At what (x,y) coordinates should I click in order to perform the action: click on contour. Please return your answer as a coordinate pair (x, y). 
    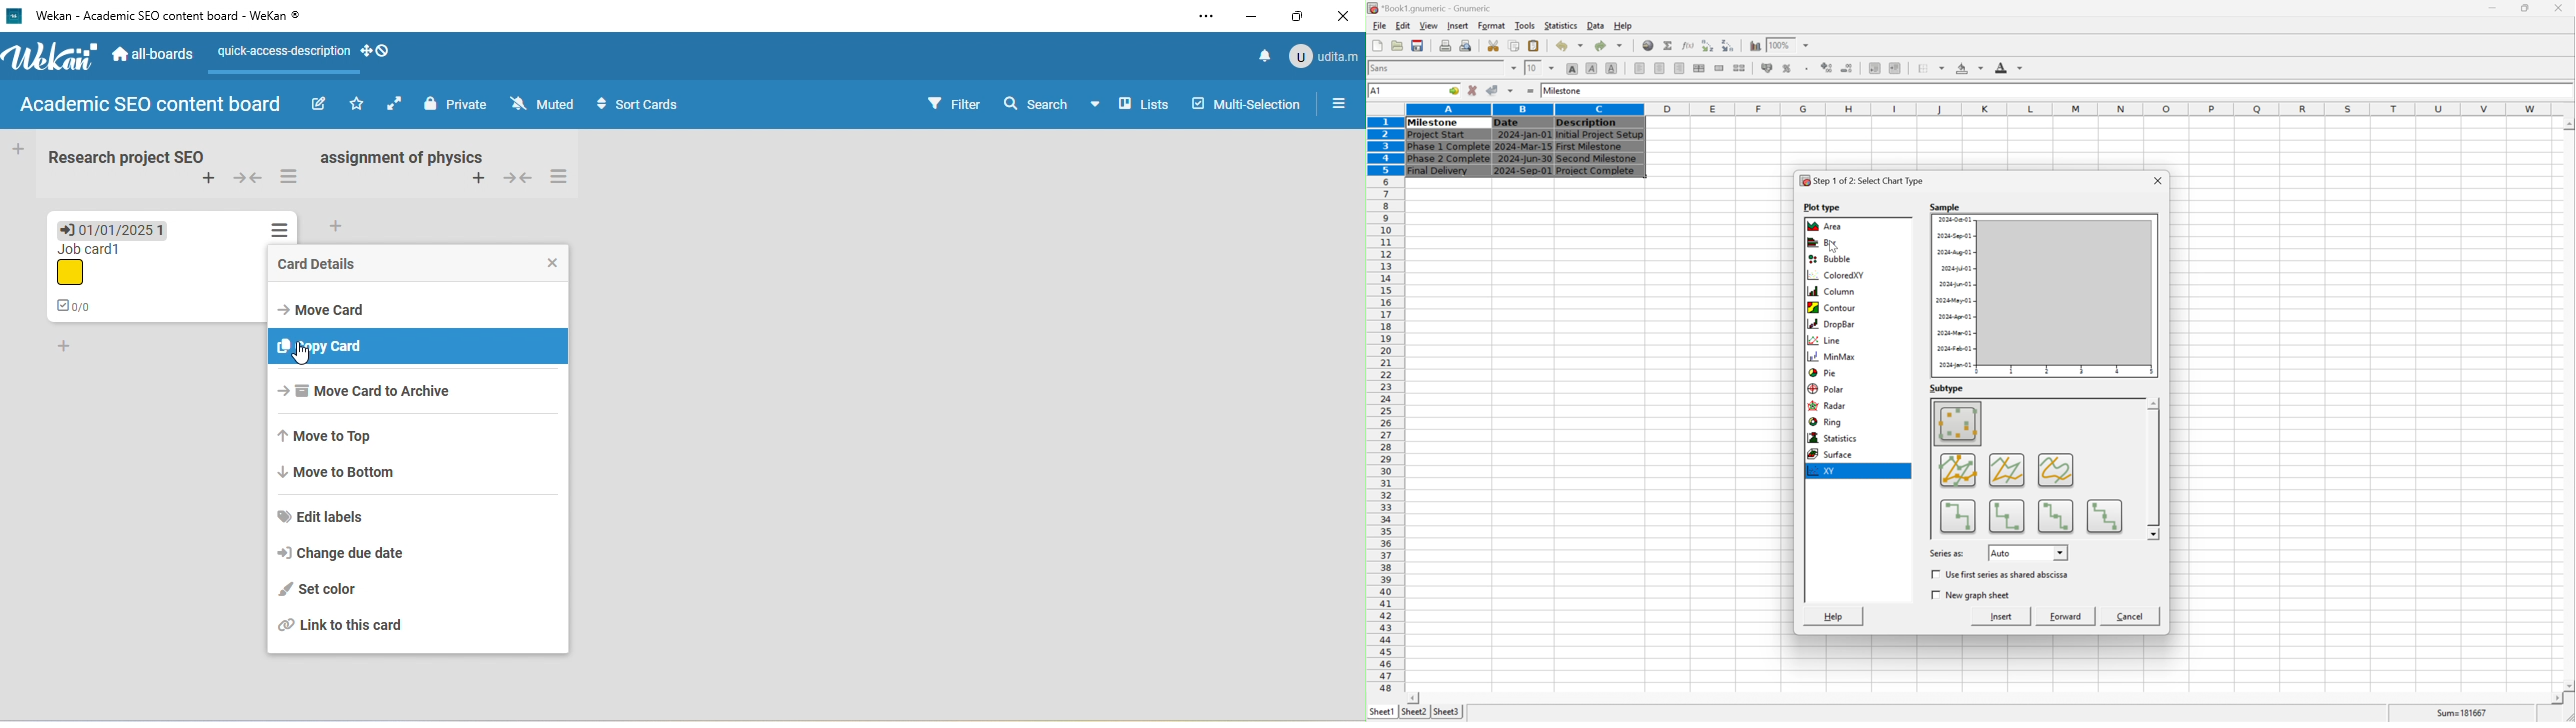
    Looking at the image, I should click on (1834, 307).